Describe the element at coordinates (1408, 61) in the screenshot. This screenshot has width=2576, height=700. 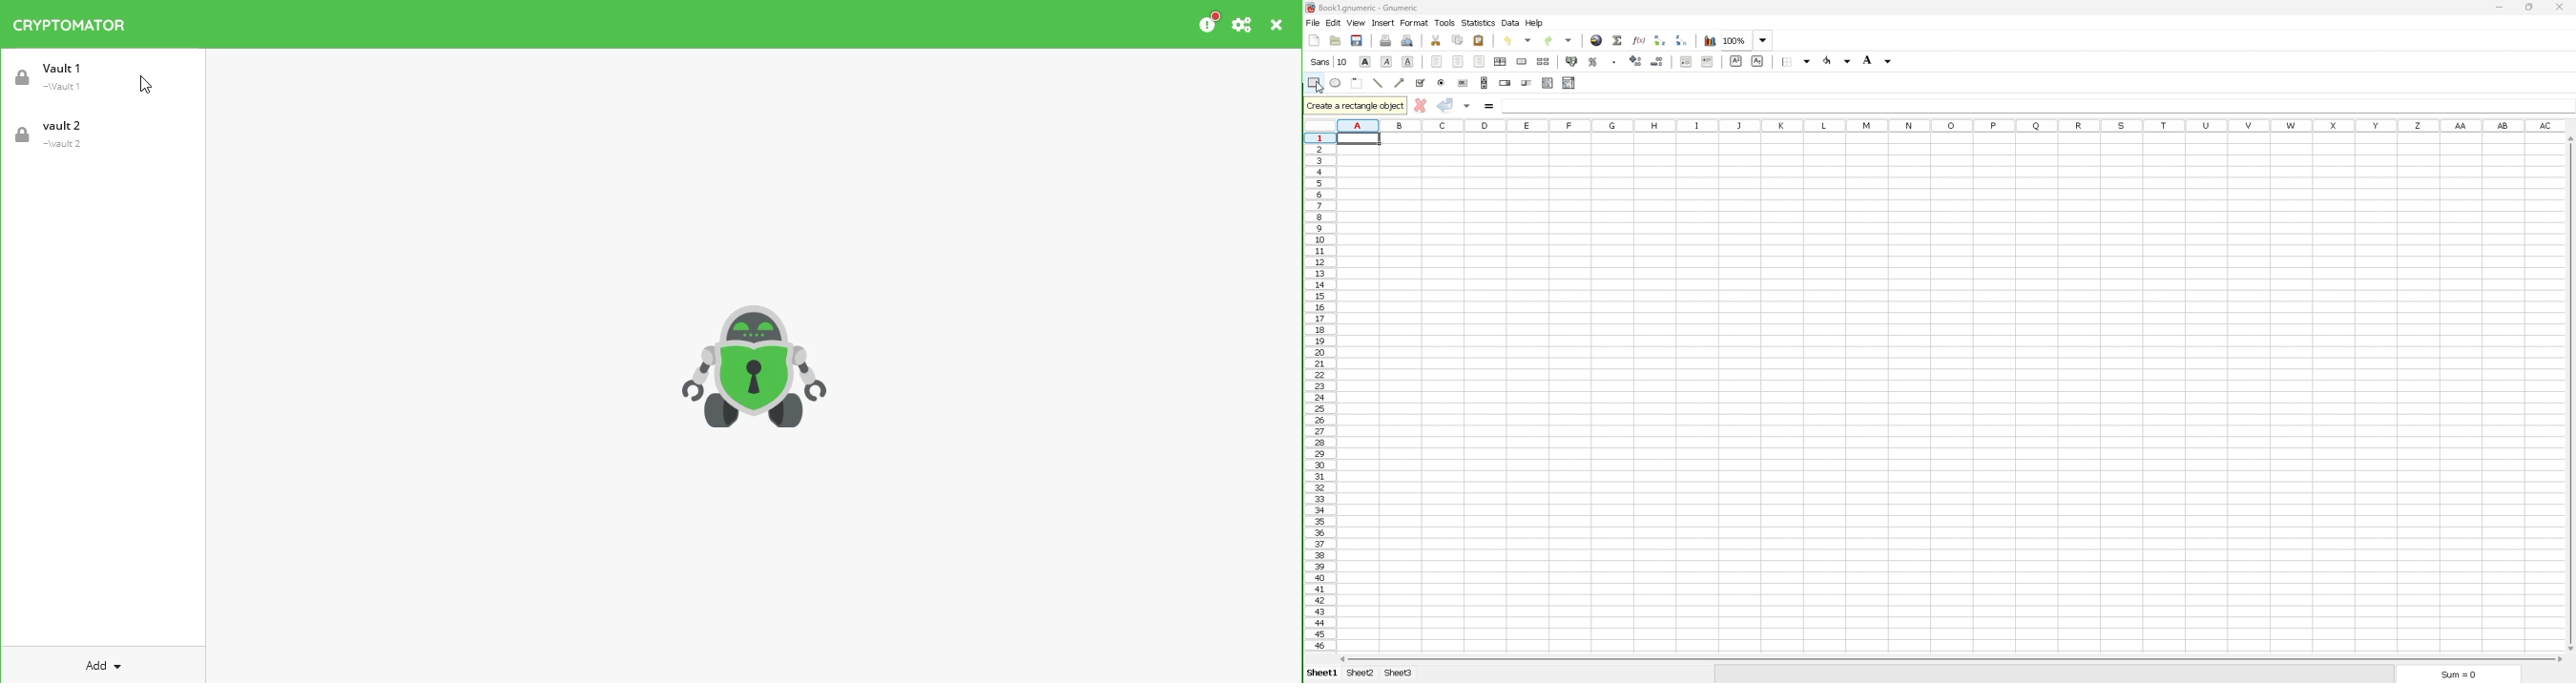
I see `underline` at that location.